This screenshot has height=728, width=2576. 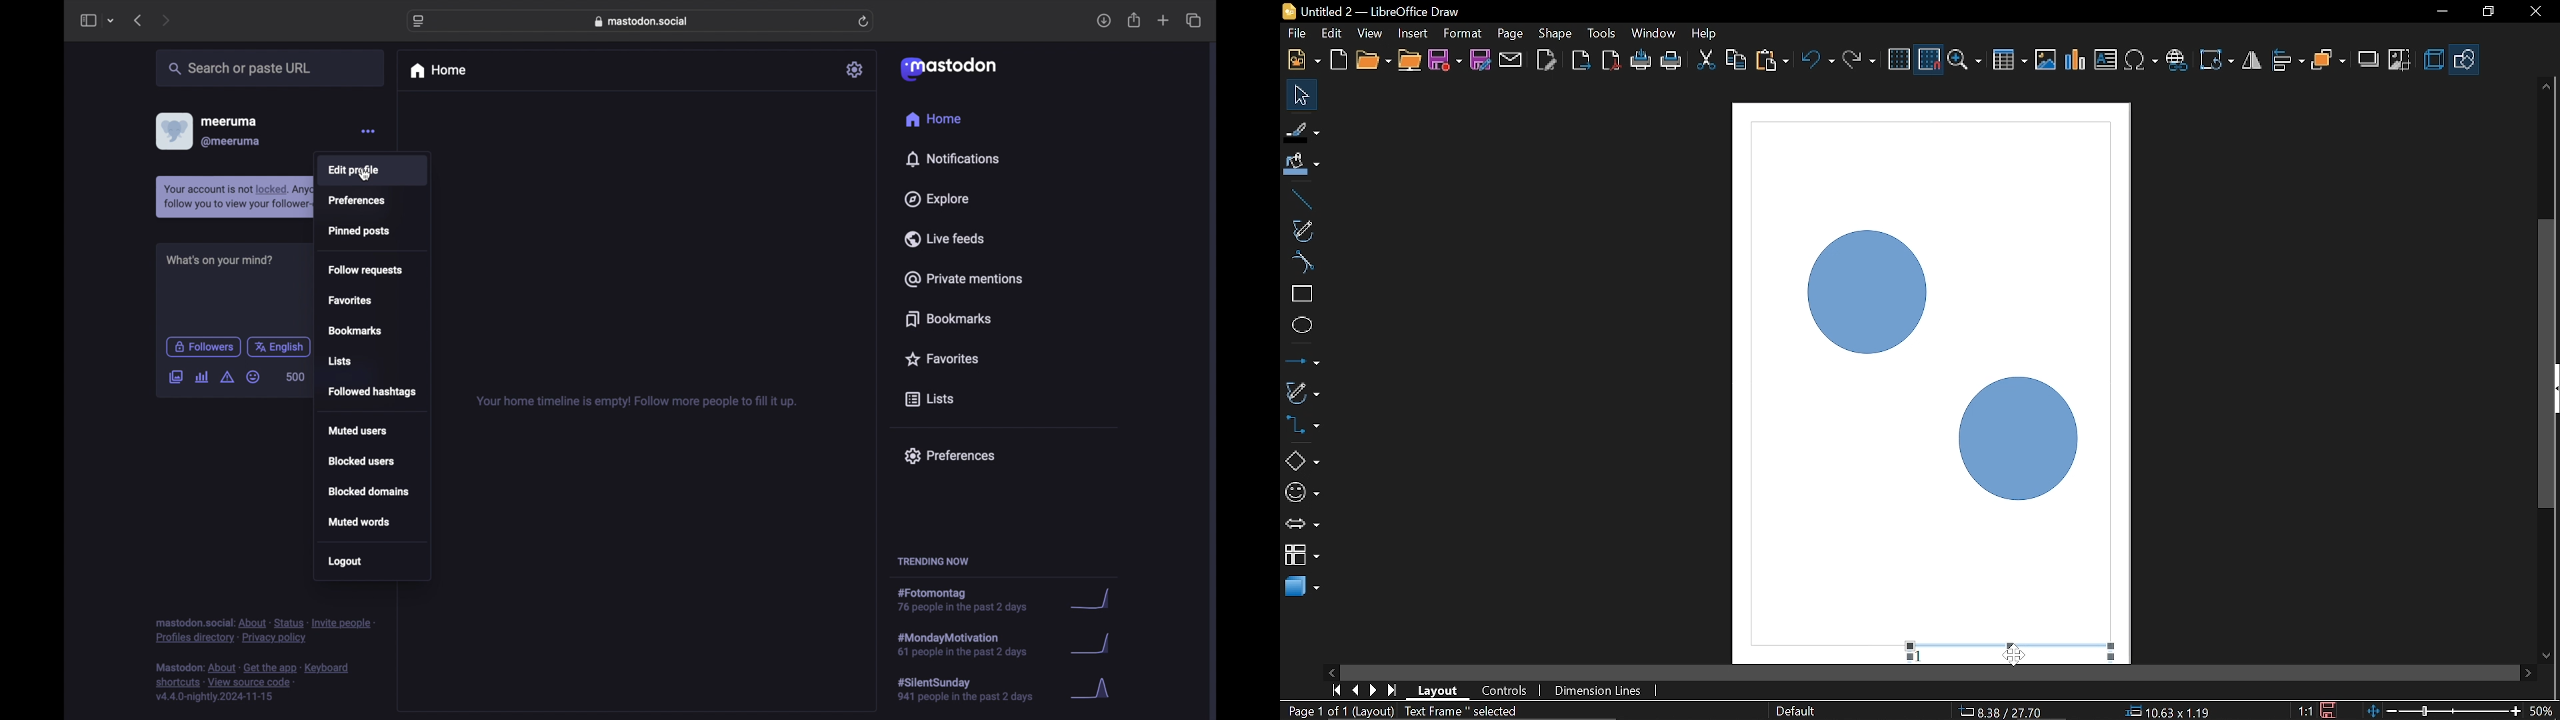 What do you see at coordinates (939, 199) in the screenshot?
I see `explore` at bounding box center [939, 199].